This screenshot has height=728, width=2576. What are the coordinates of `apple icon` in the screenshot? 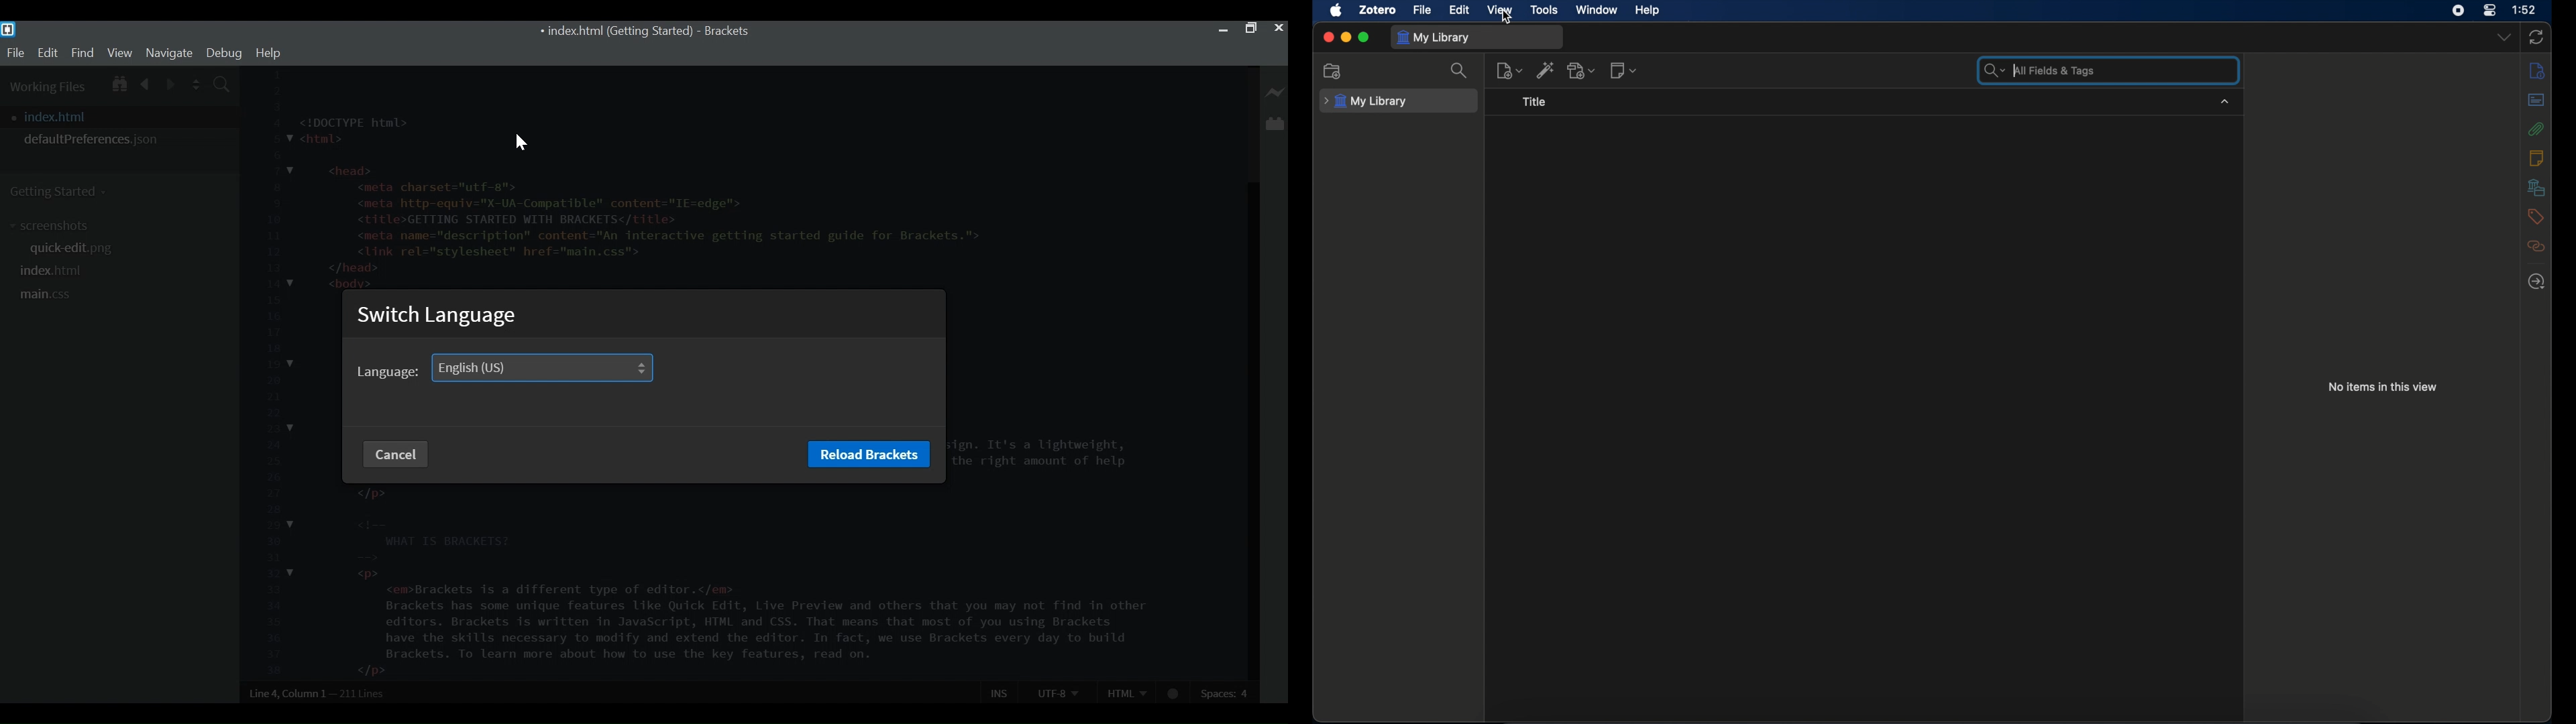 It's located at (1337, 11).